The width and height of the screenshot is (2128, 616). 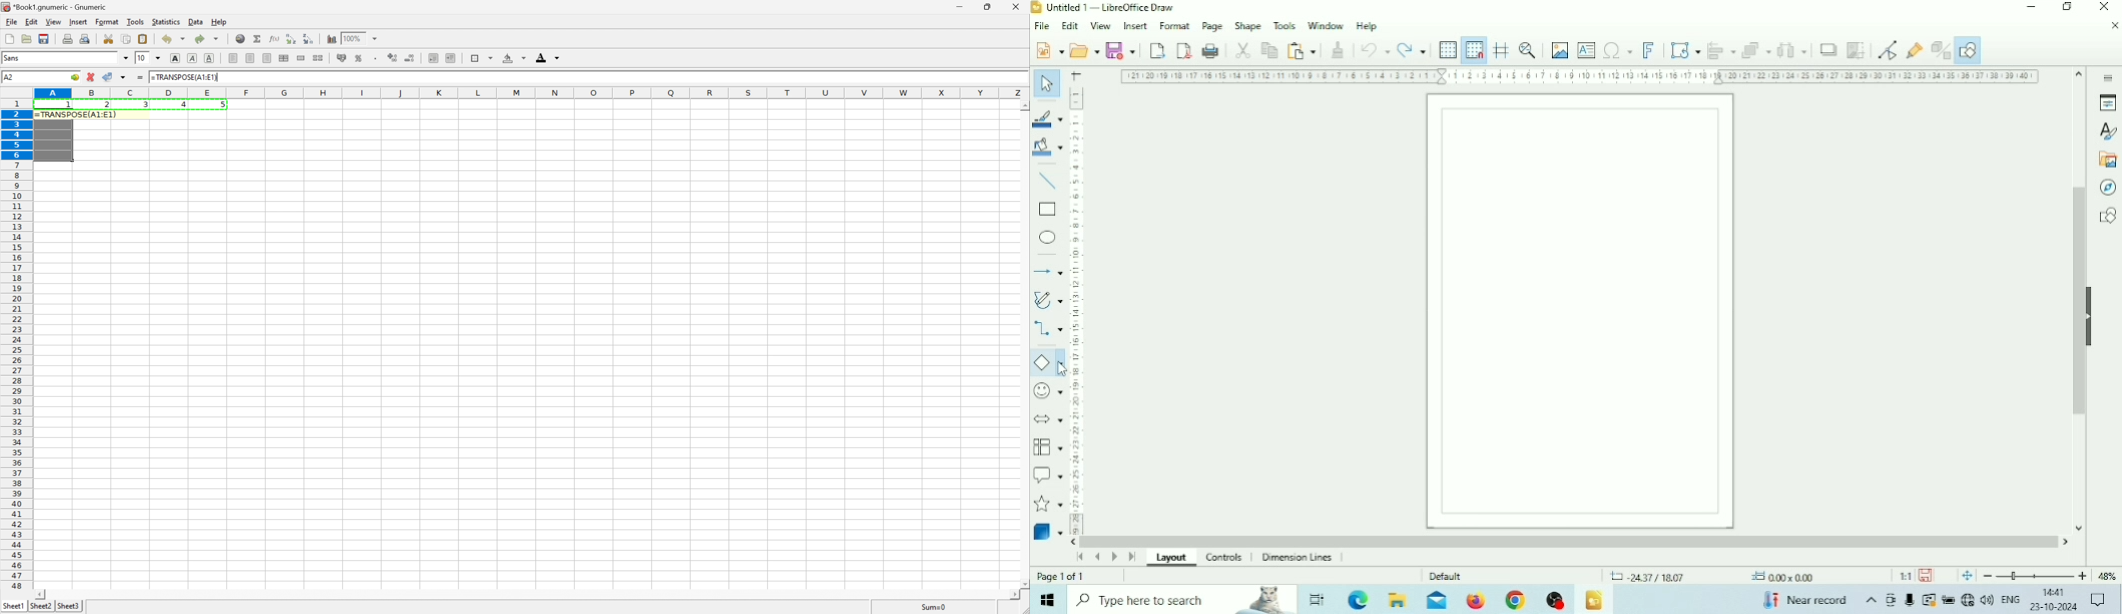 I want to click on sheet2, so click(x=41, y=608).